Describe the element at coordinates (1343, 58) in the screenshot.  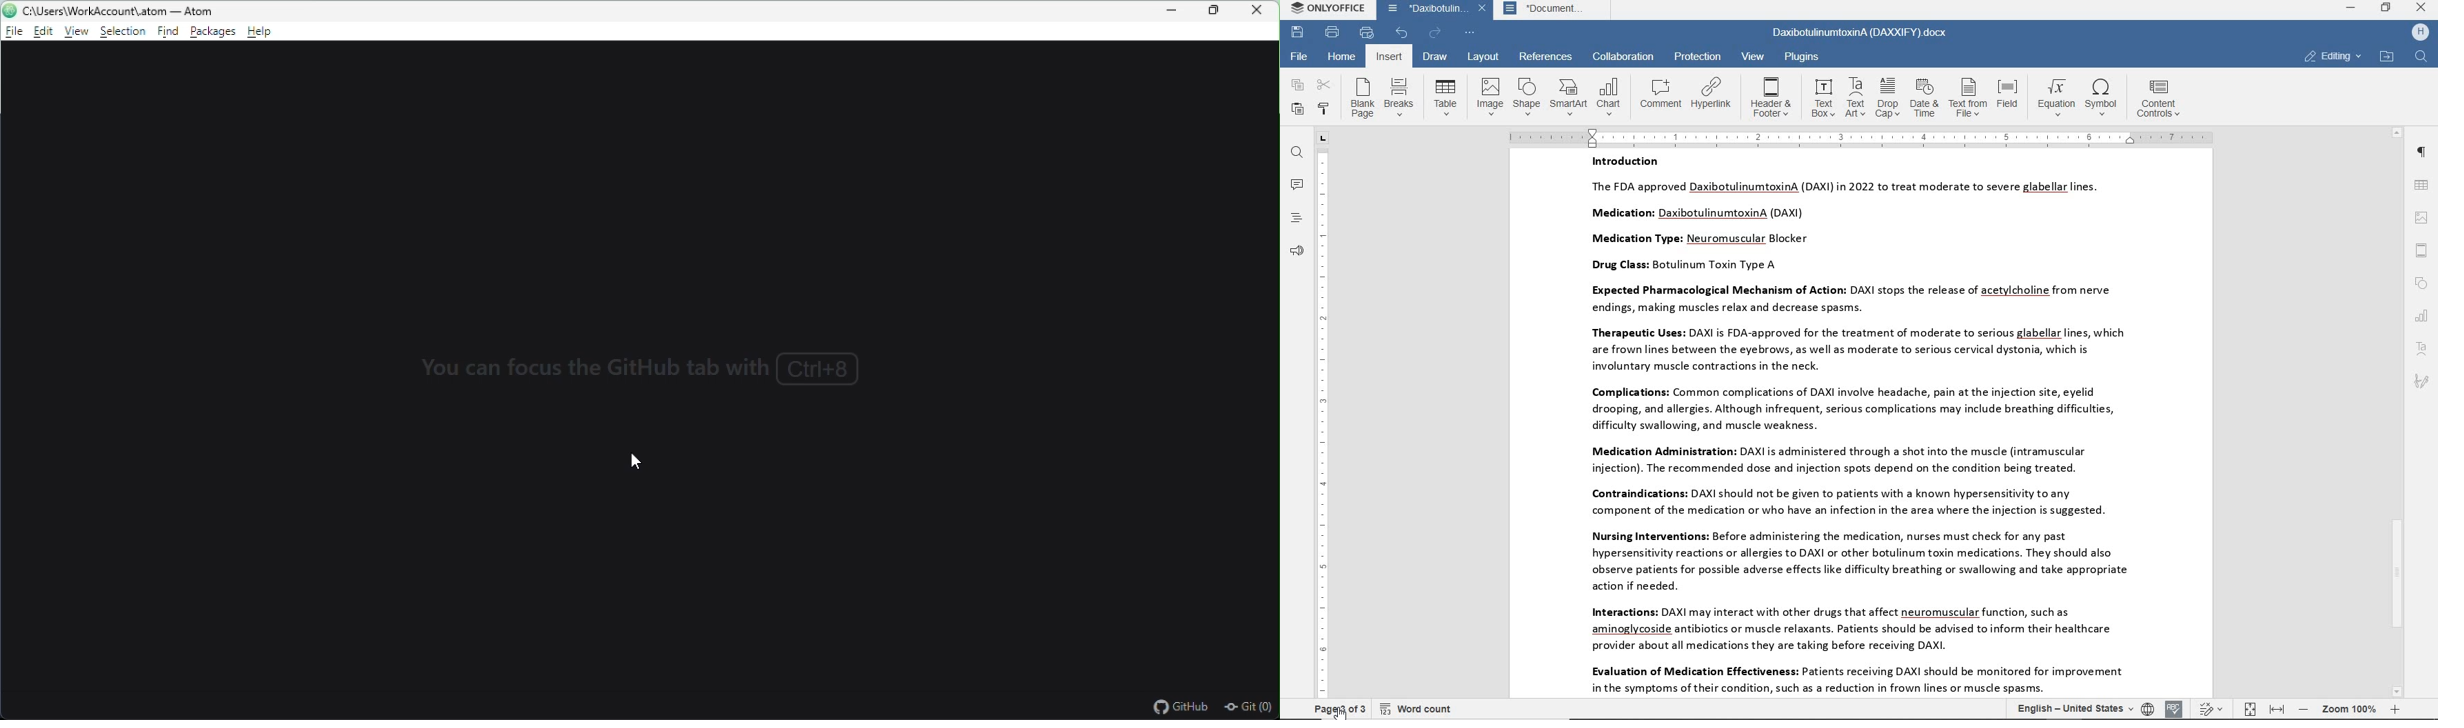
I see `home` at that location.